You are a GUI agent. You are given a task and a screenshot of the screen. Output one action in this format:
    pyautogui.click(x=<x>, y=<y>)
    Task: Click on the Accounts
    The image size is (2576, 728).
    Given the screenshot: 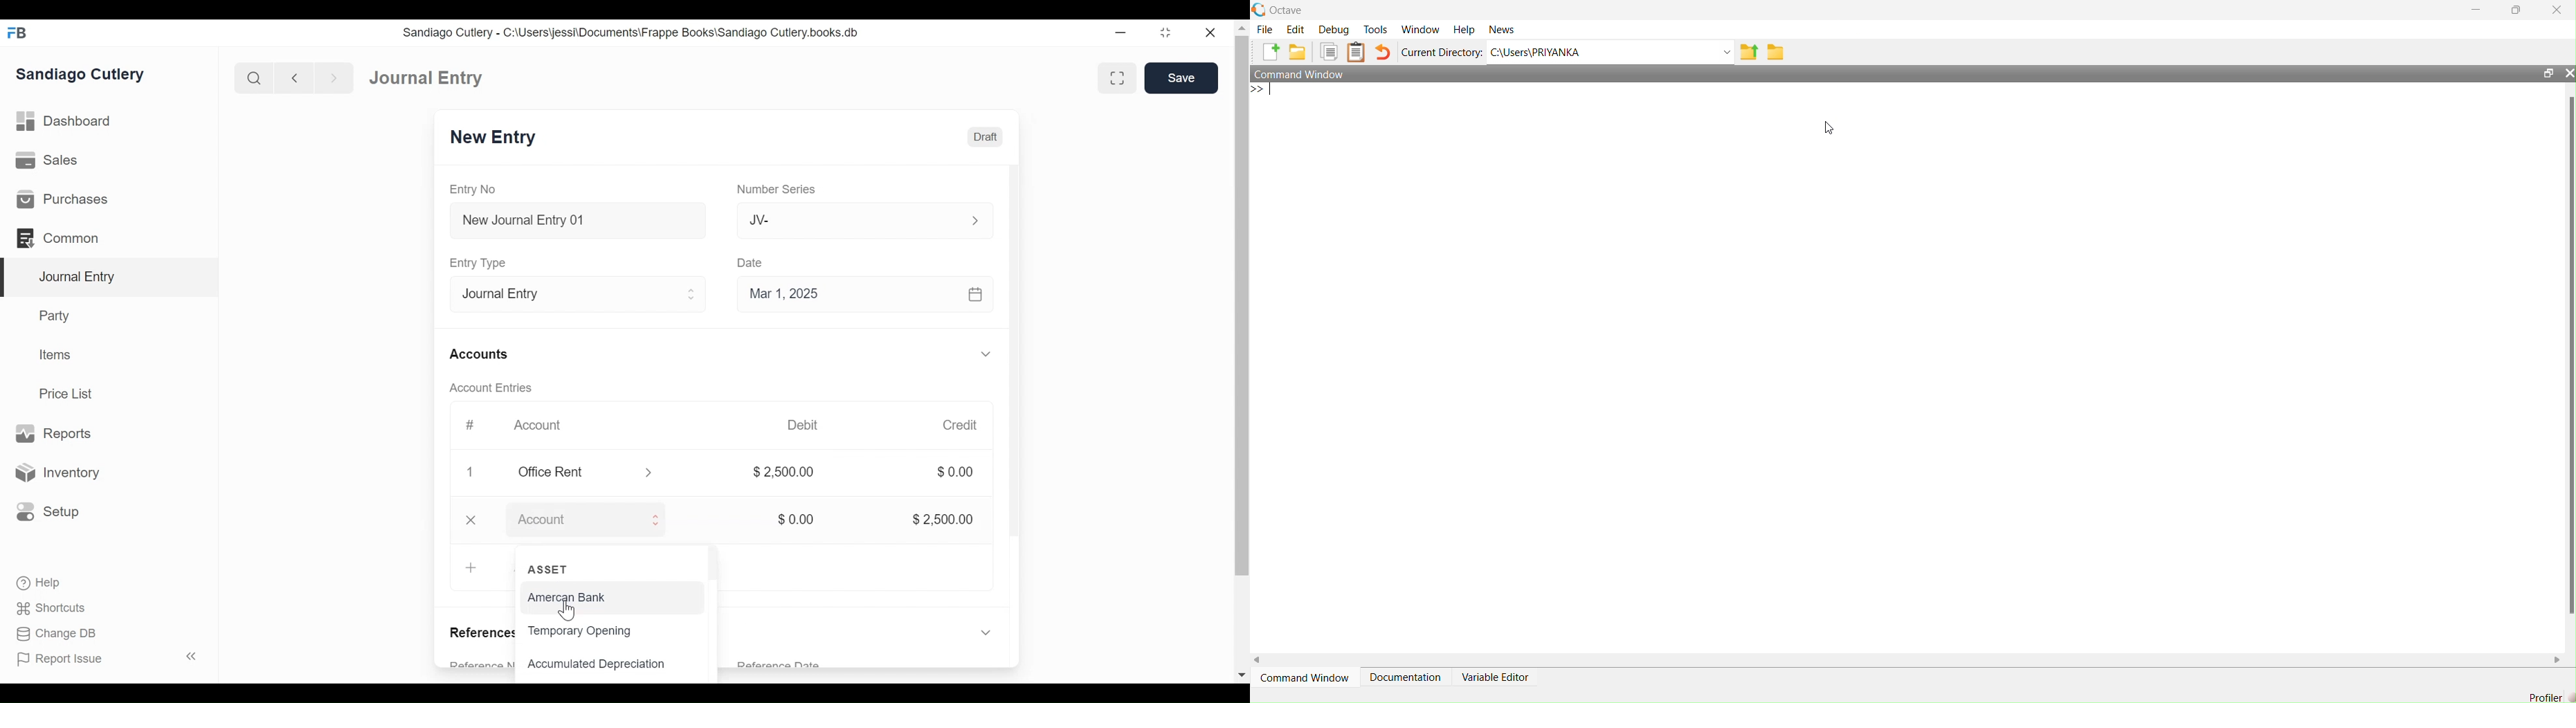 What is the action you would take?
    pyautogui.click(x=486, y=354)
    